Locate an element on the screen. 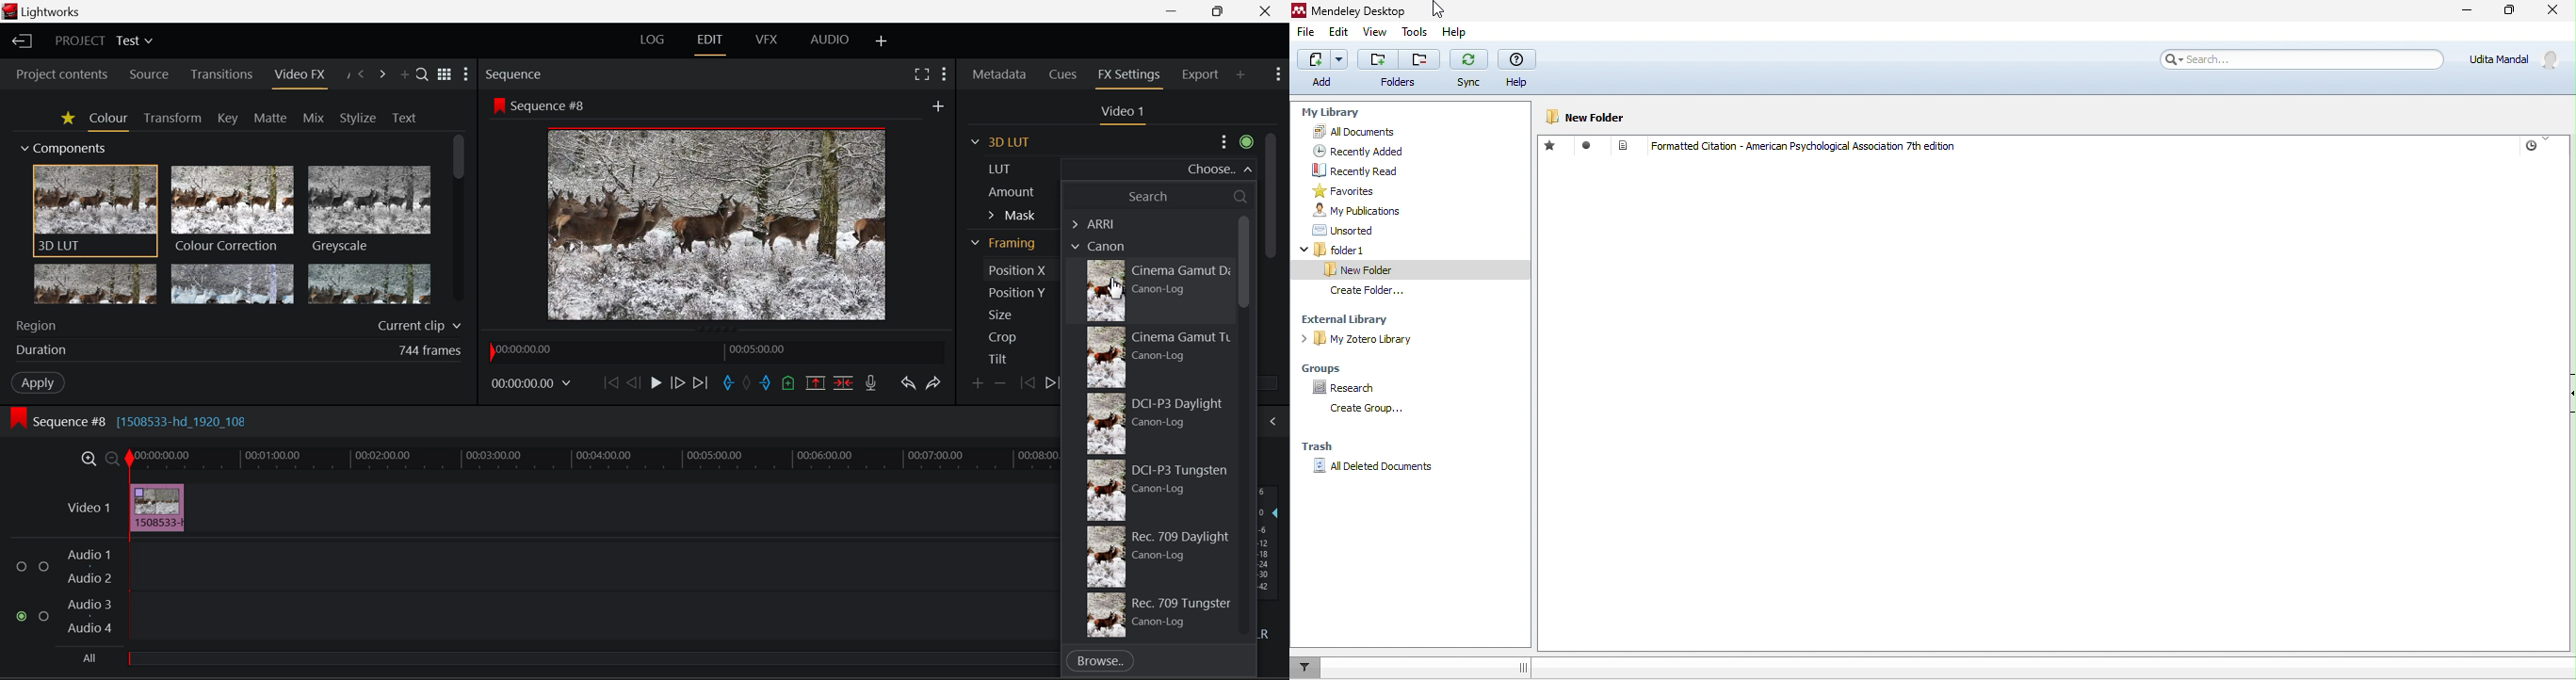 This screenshot has height=700, width=2576. Decibel Level is located at coordinates (1274, 560).